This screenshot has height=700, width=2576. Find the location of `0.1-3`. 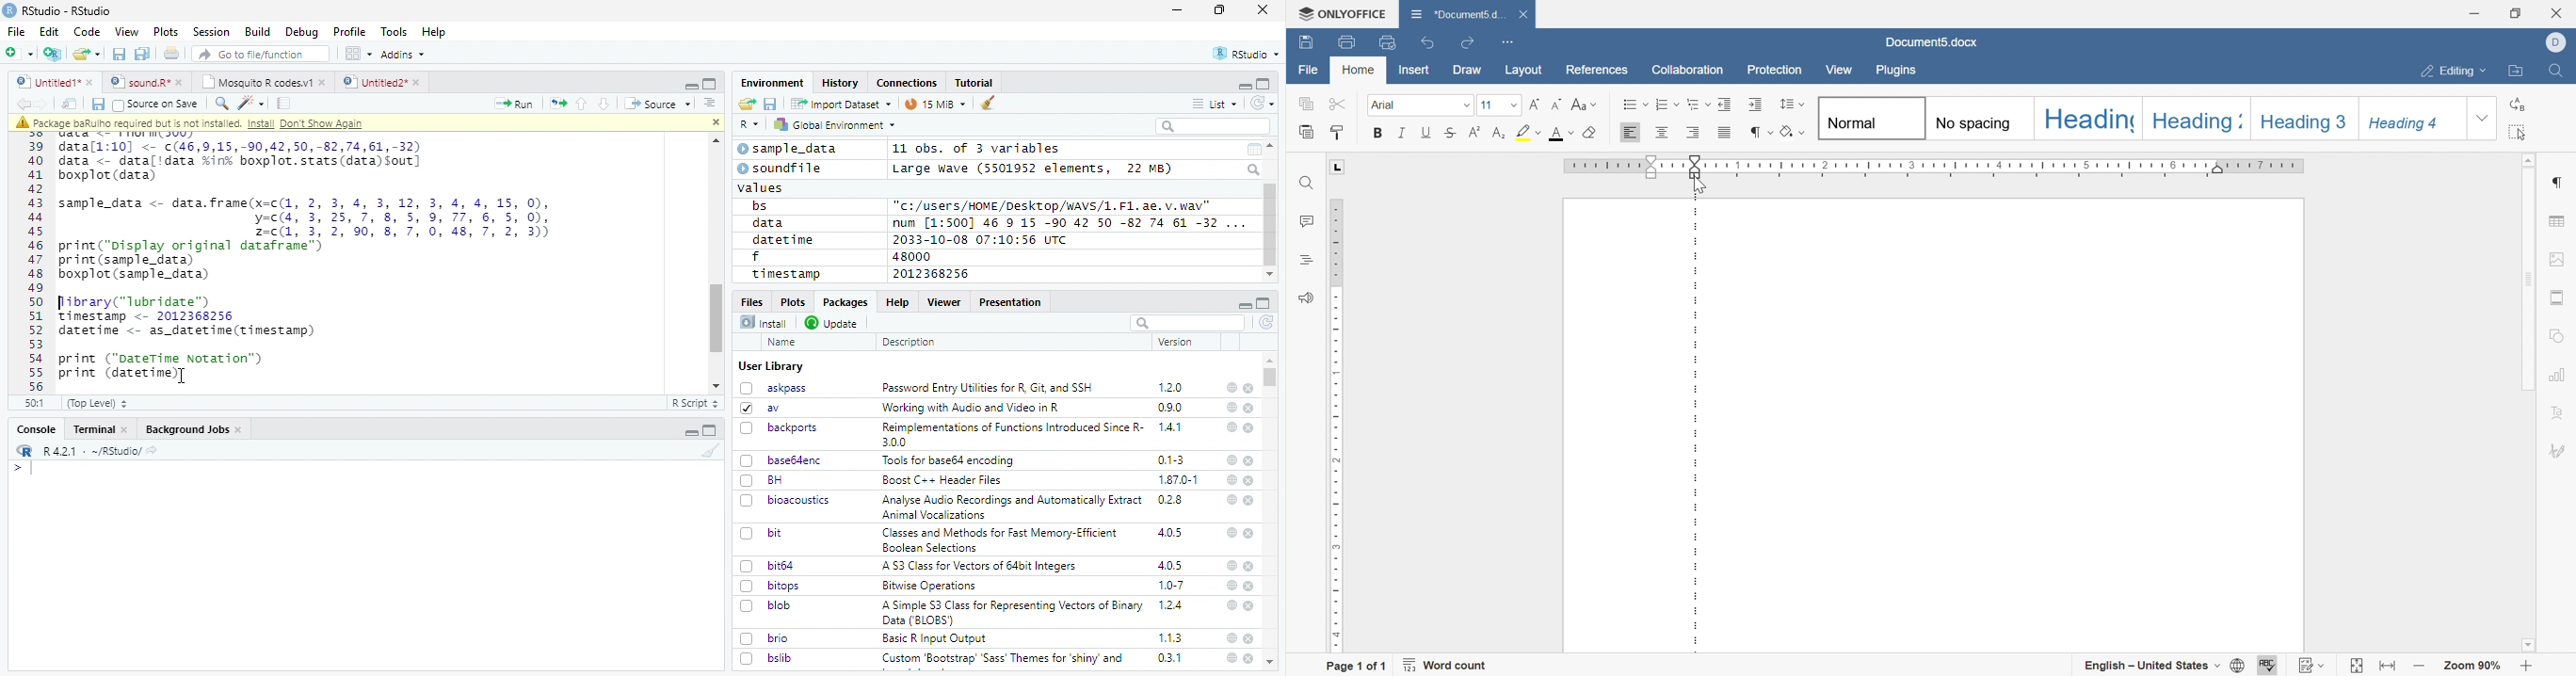

0.1-3 is located at coordinates (1174, 459).